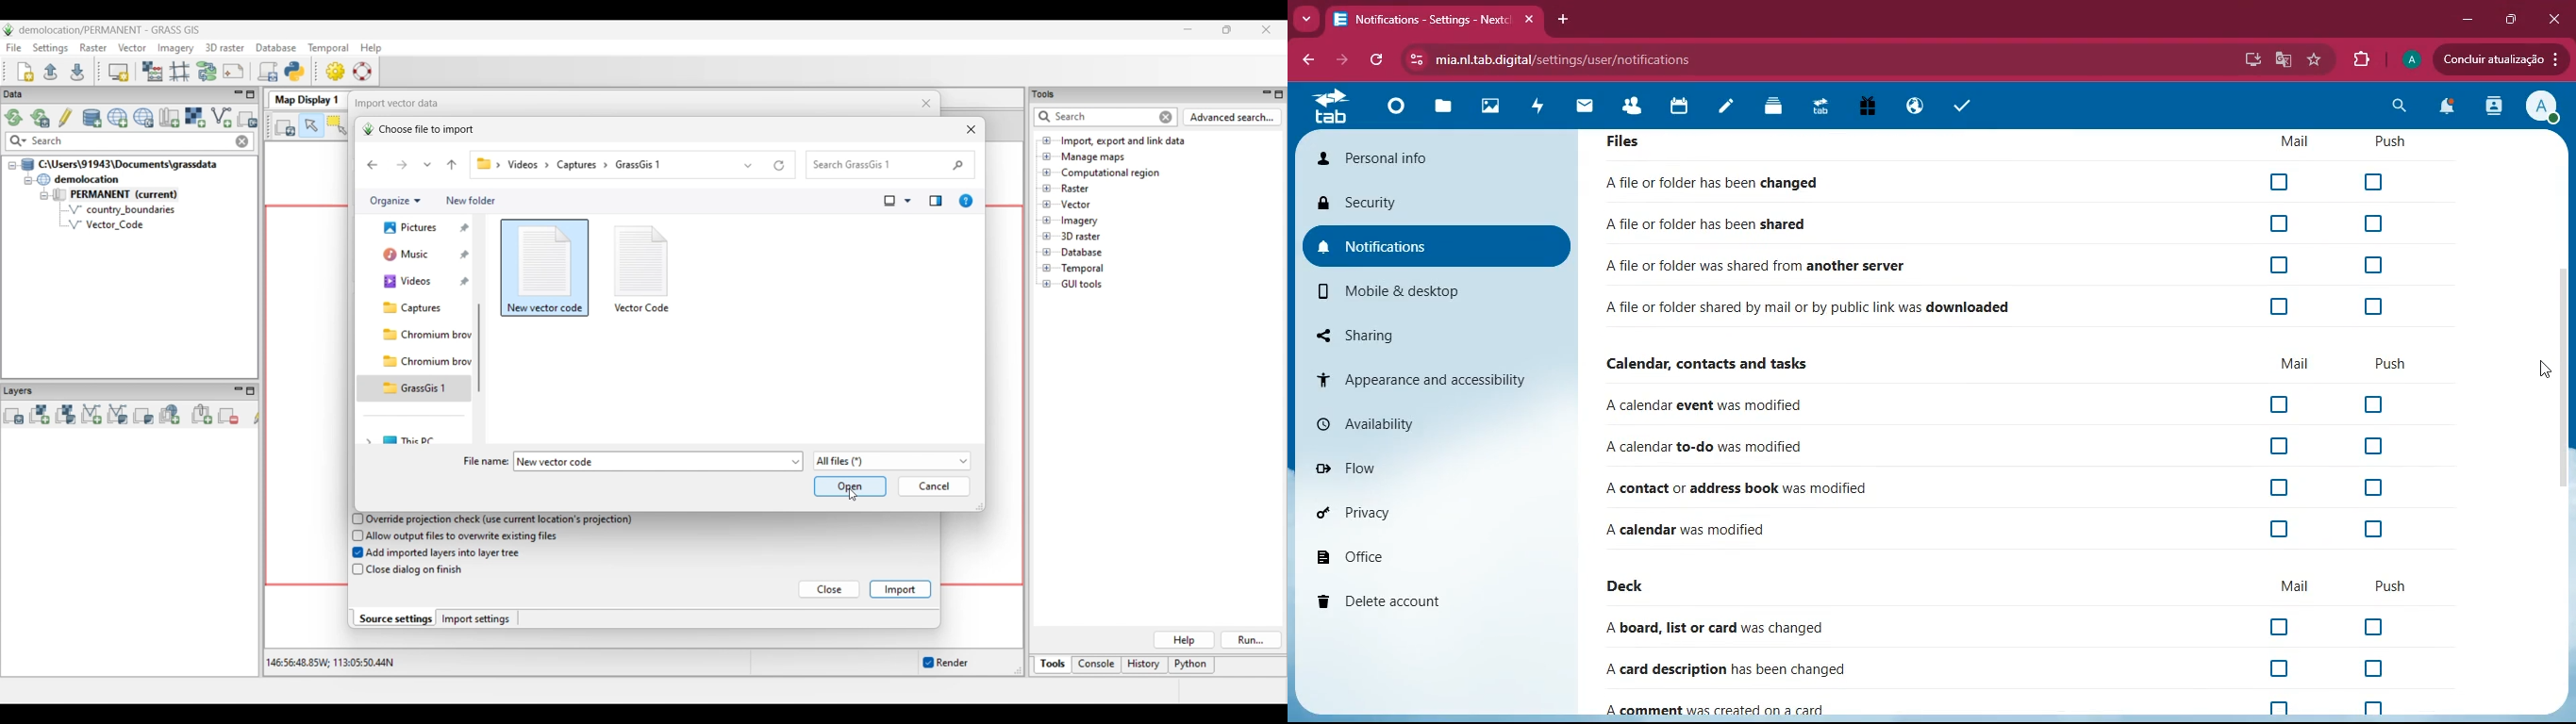  I want to click on board, so click(1728, 627).